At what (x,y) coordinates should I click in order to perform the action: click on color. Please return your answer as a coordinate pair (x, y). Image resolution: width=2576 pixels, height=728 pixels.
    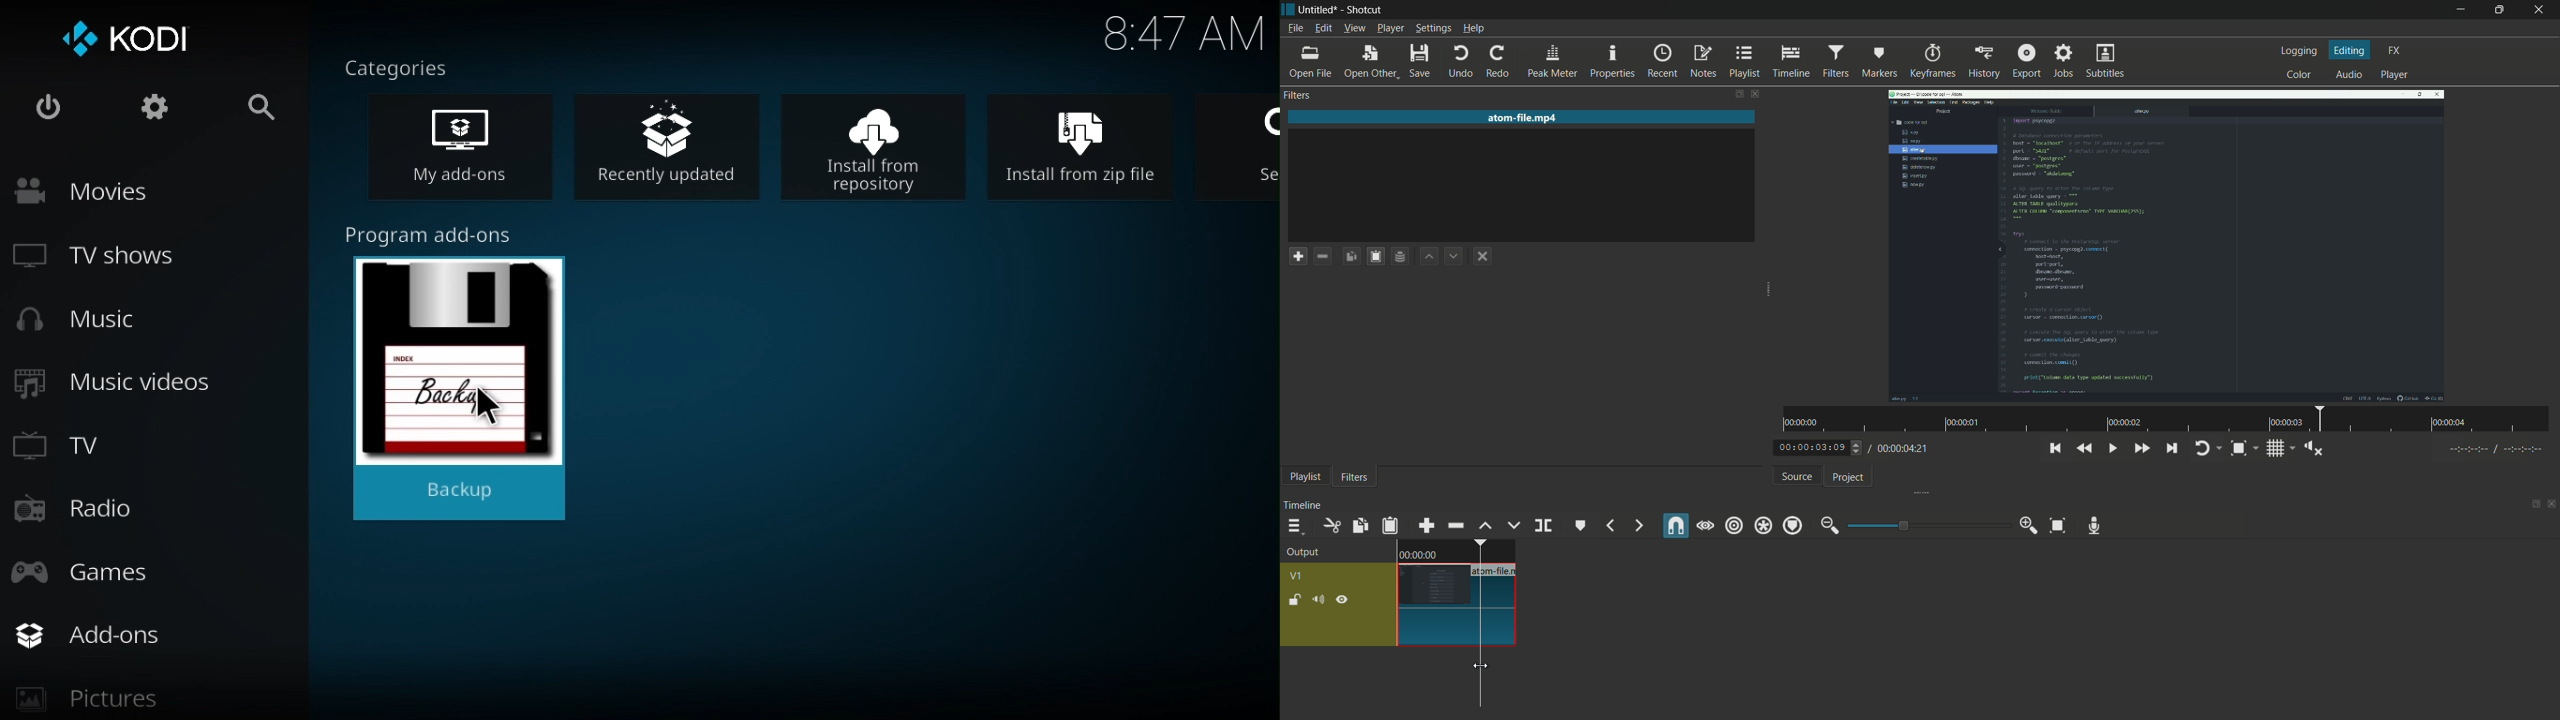
    Looking at the image, I should click on (2299, 75).